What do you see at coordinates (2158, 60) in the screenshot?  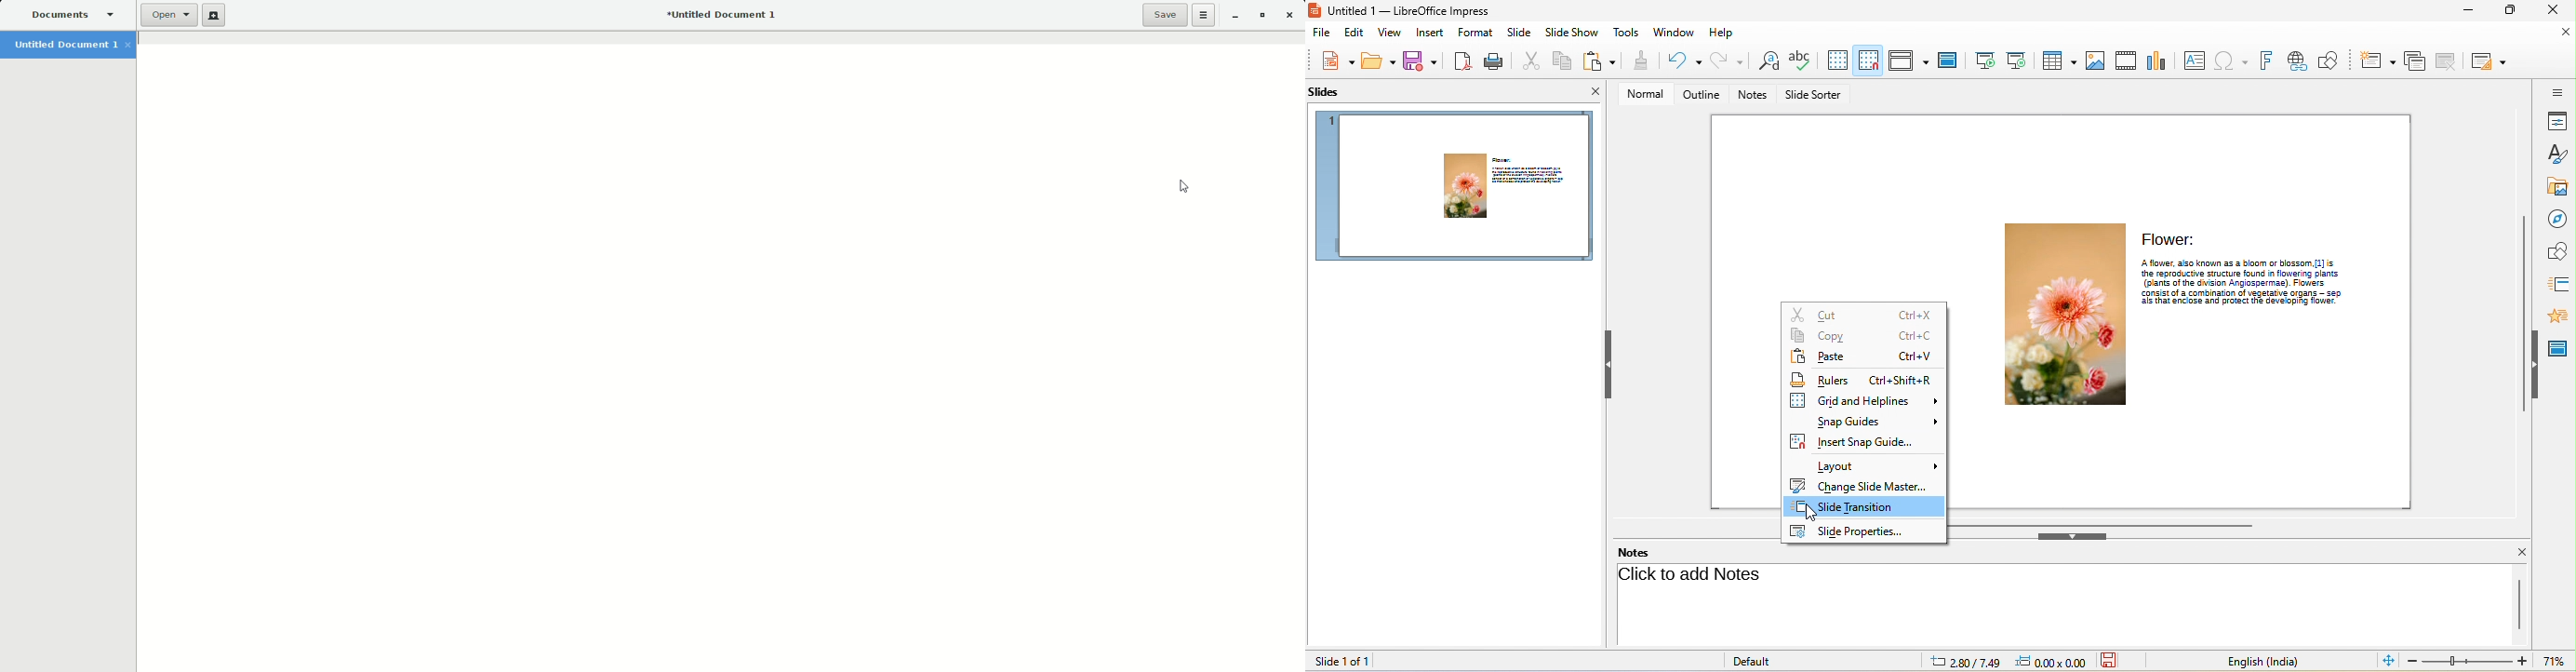 I see `chart` at bounding box center [2158, 60].